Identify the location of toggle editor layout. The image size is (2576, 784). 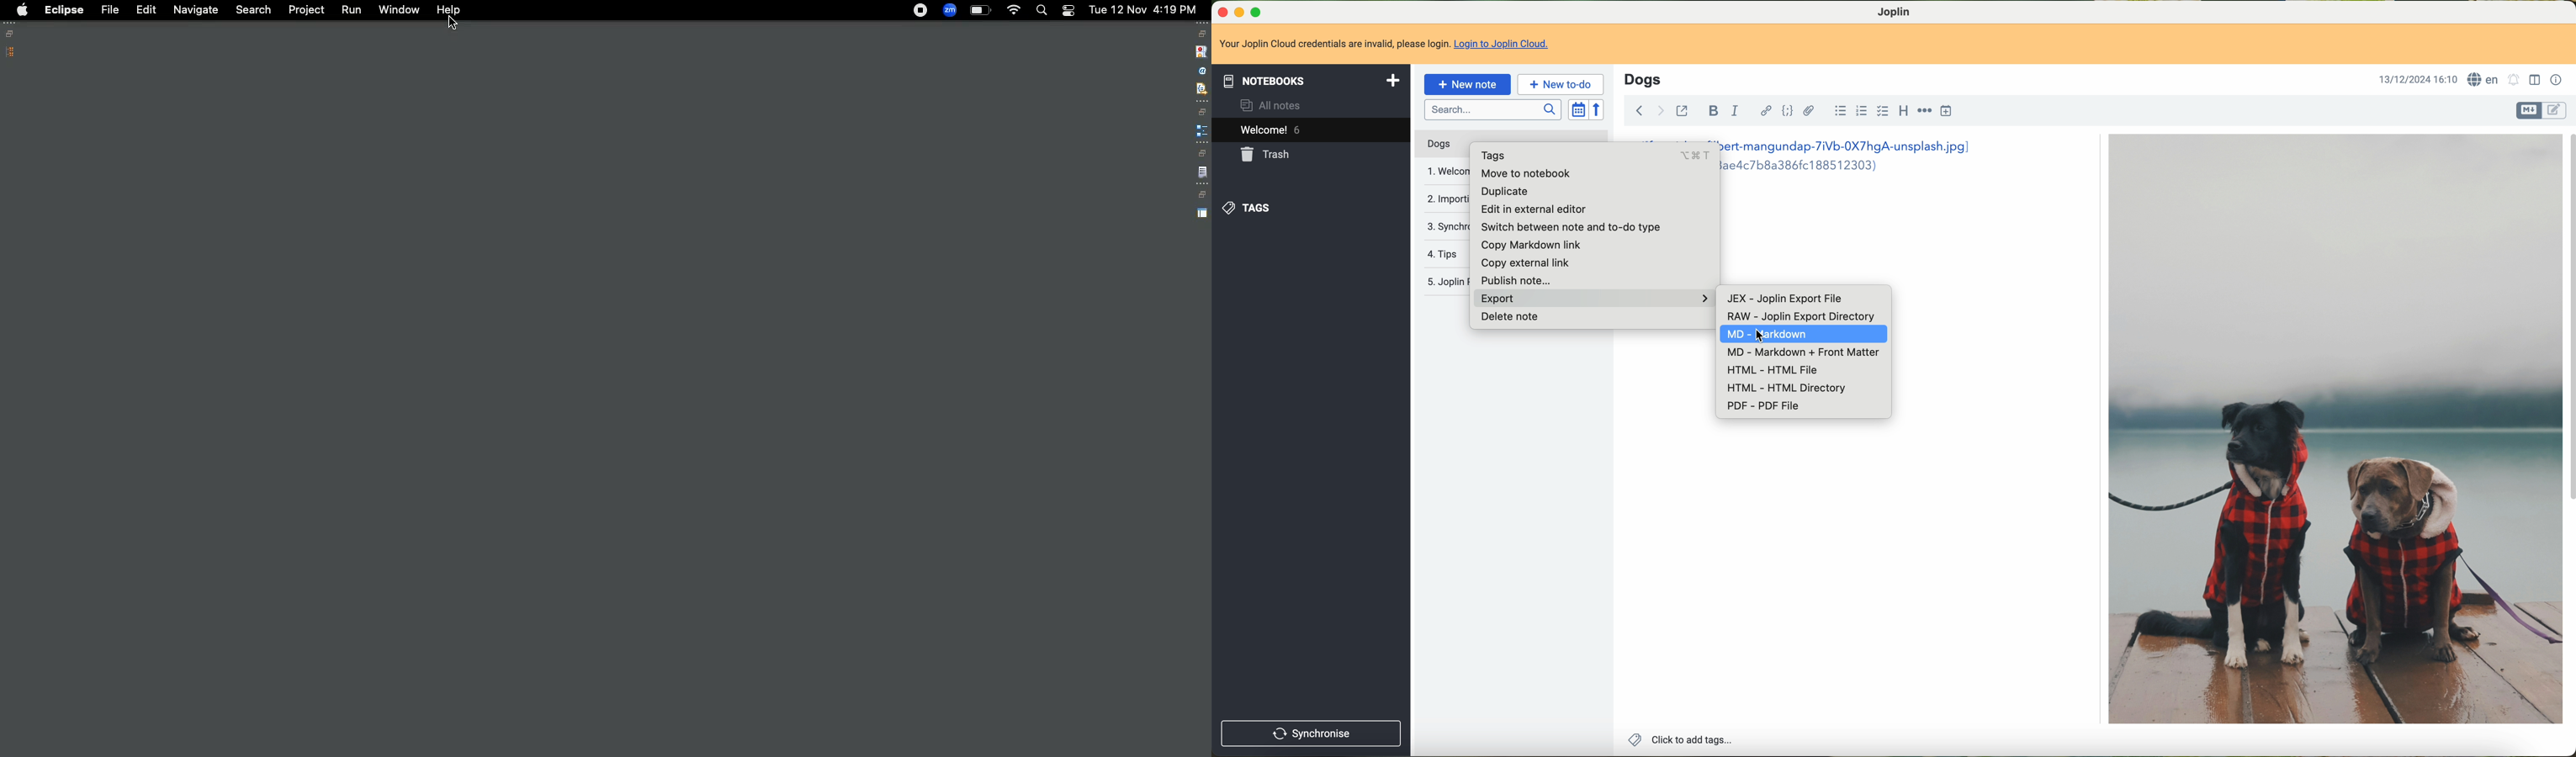
(2535, 80).